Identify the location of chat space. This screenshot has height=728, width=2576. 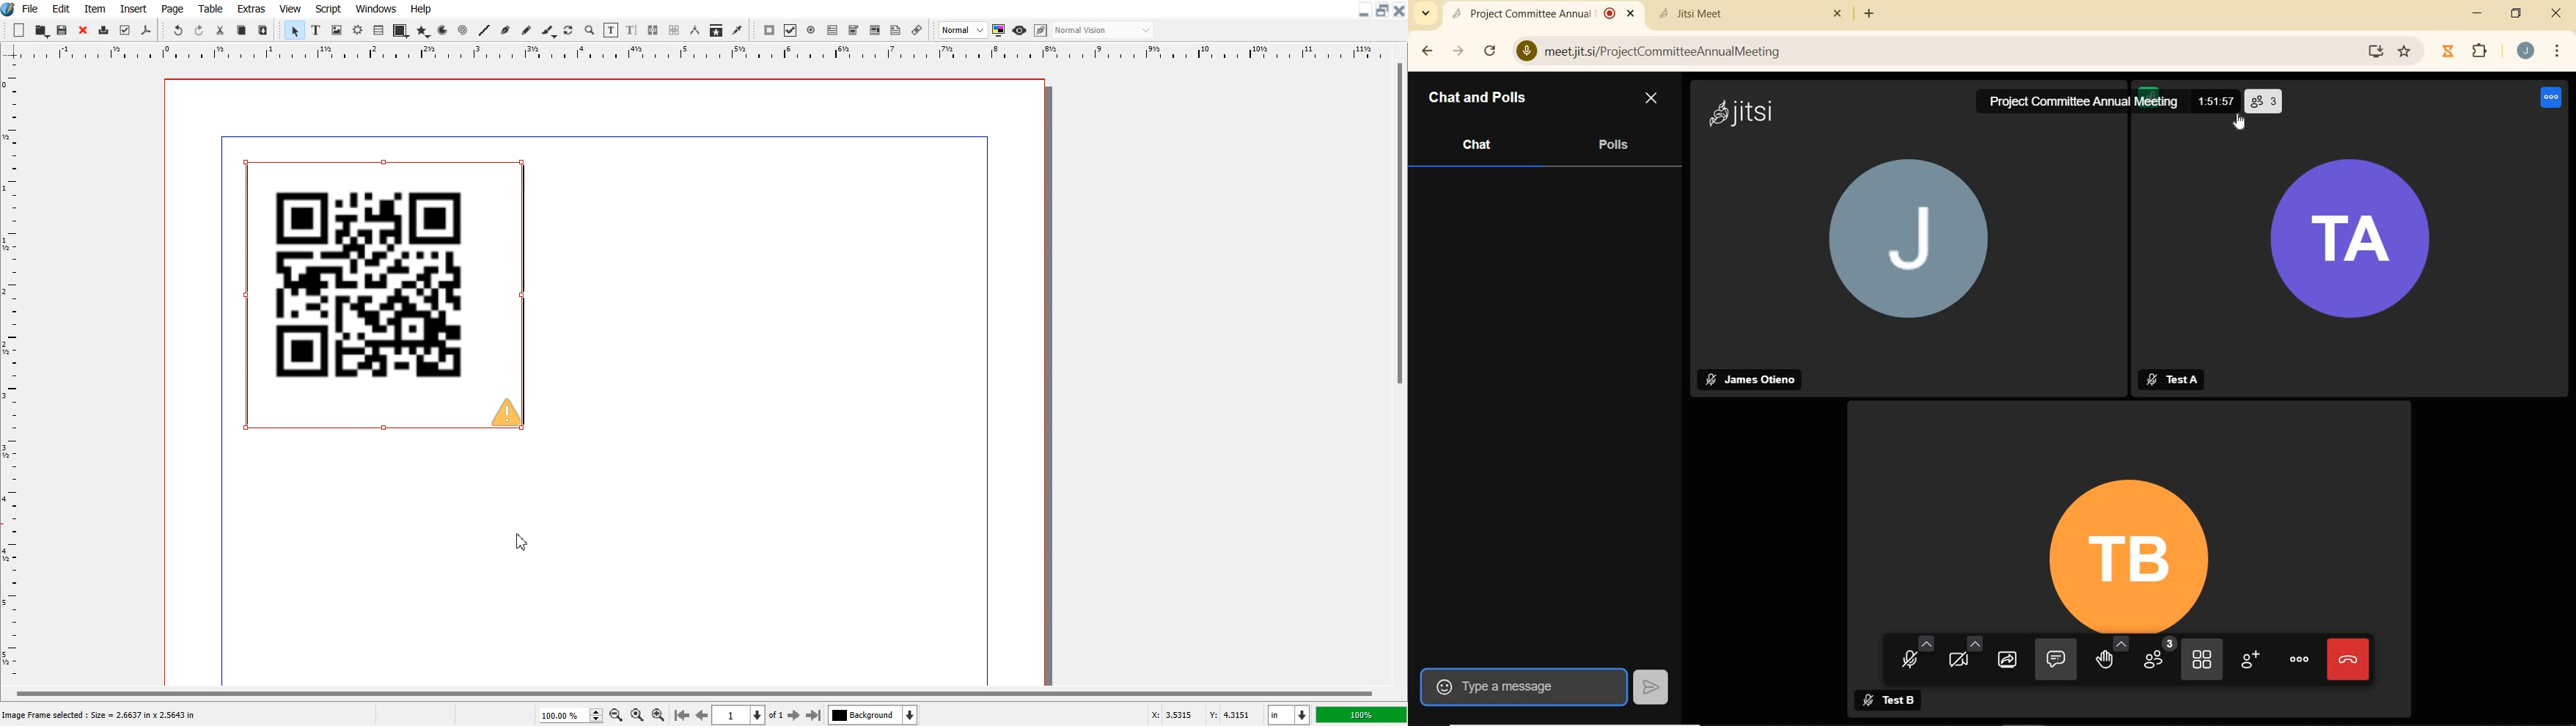
(1539, 417).